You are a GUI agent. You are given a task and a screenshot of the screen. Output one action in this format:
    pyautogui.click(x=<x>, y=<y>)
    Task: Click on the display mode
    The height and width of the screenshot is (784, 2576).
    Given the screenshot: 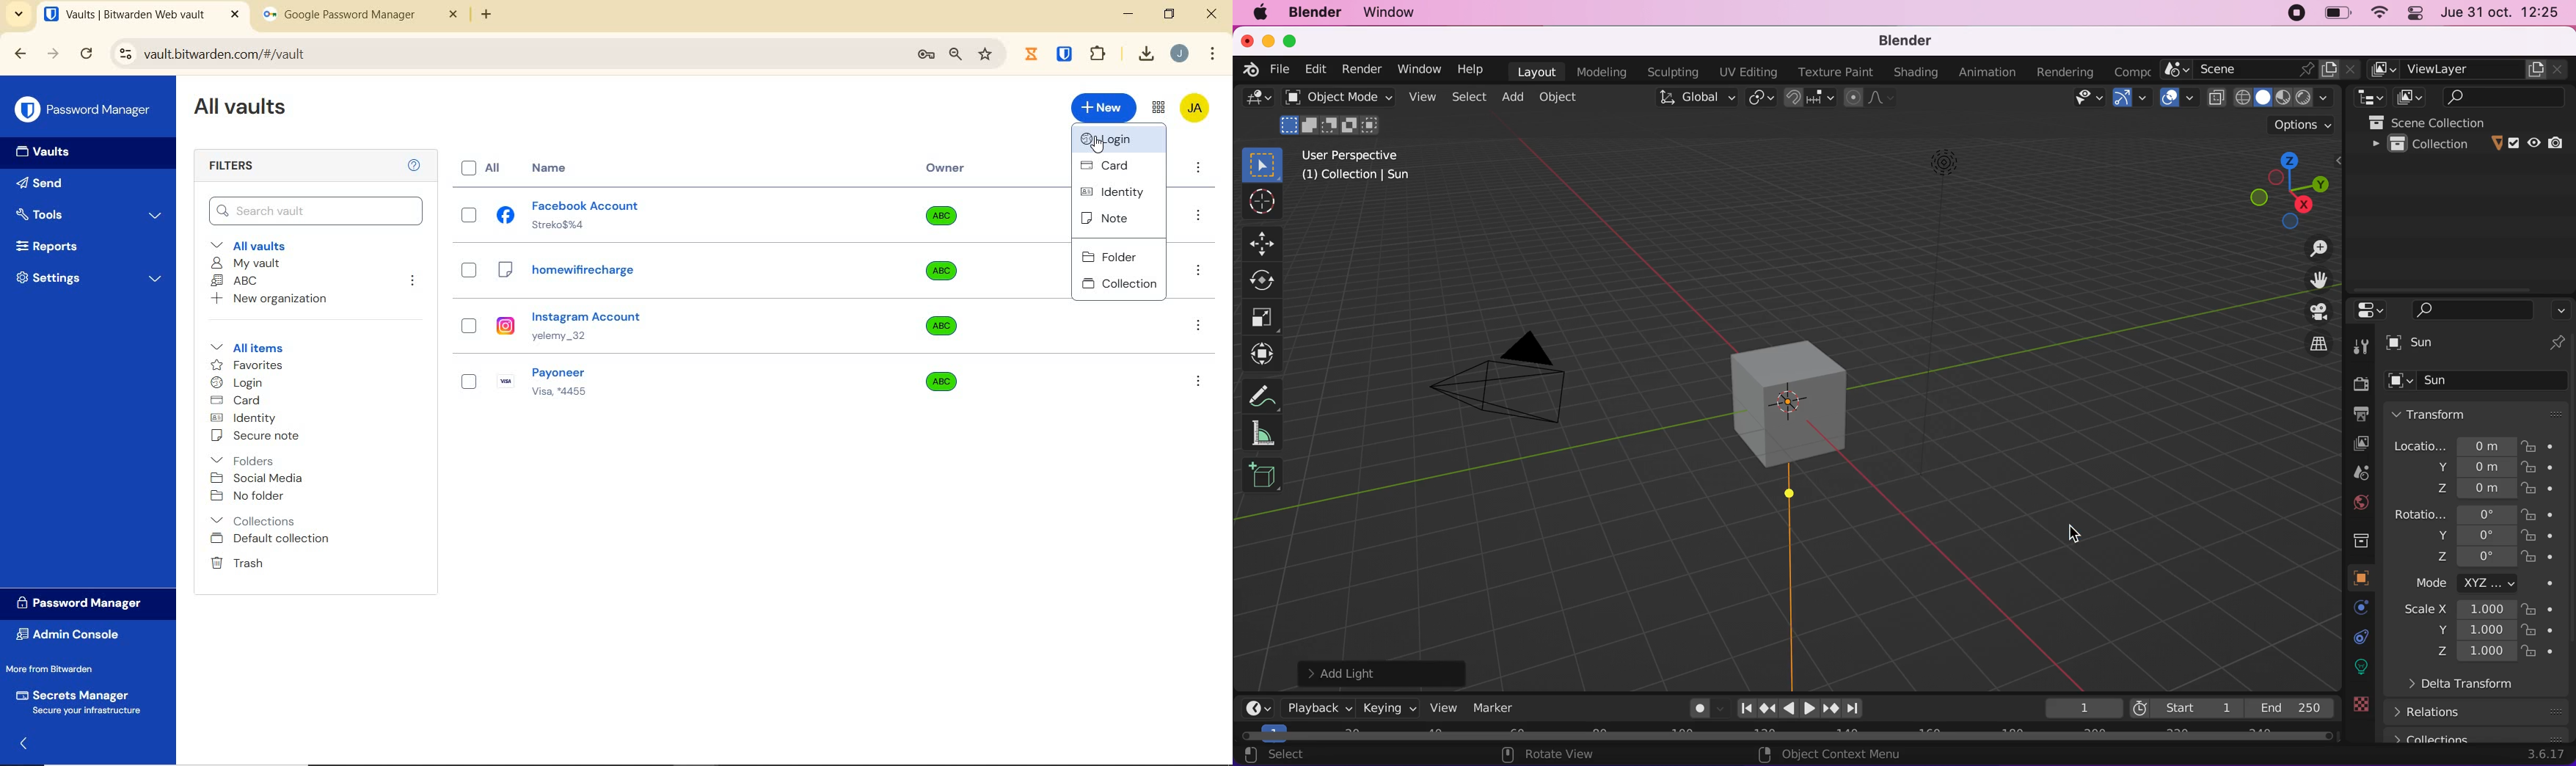 What is the action you would take?
    pyautogui.click(x=2408, y=97)
    